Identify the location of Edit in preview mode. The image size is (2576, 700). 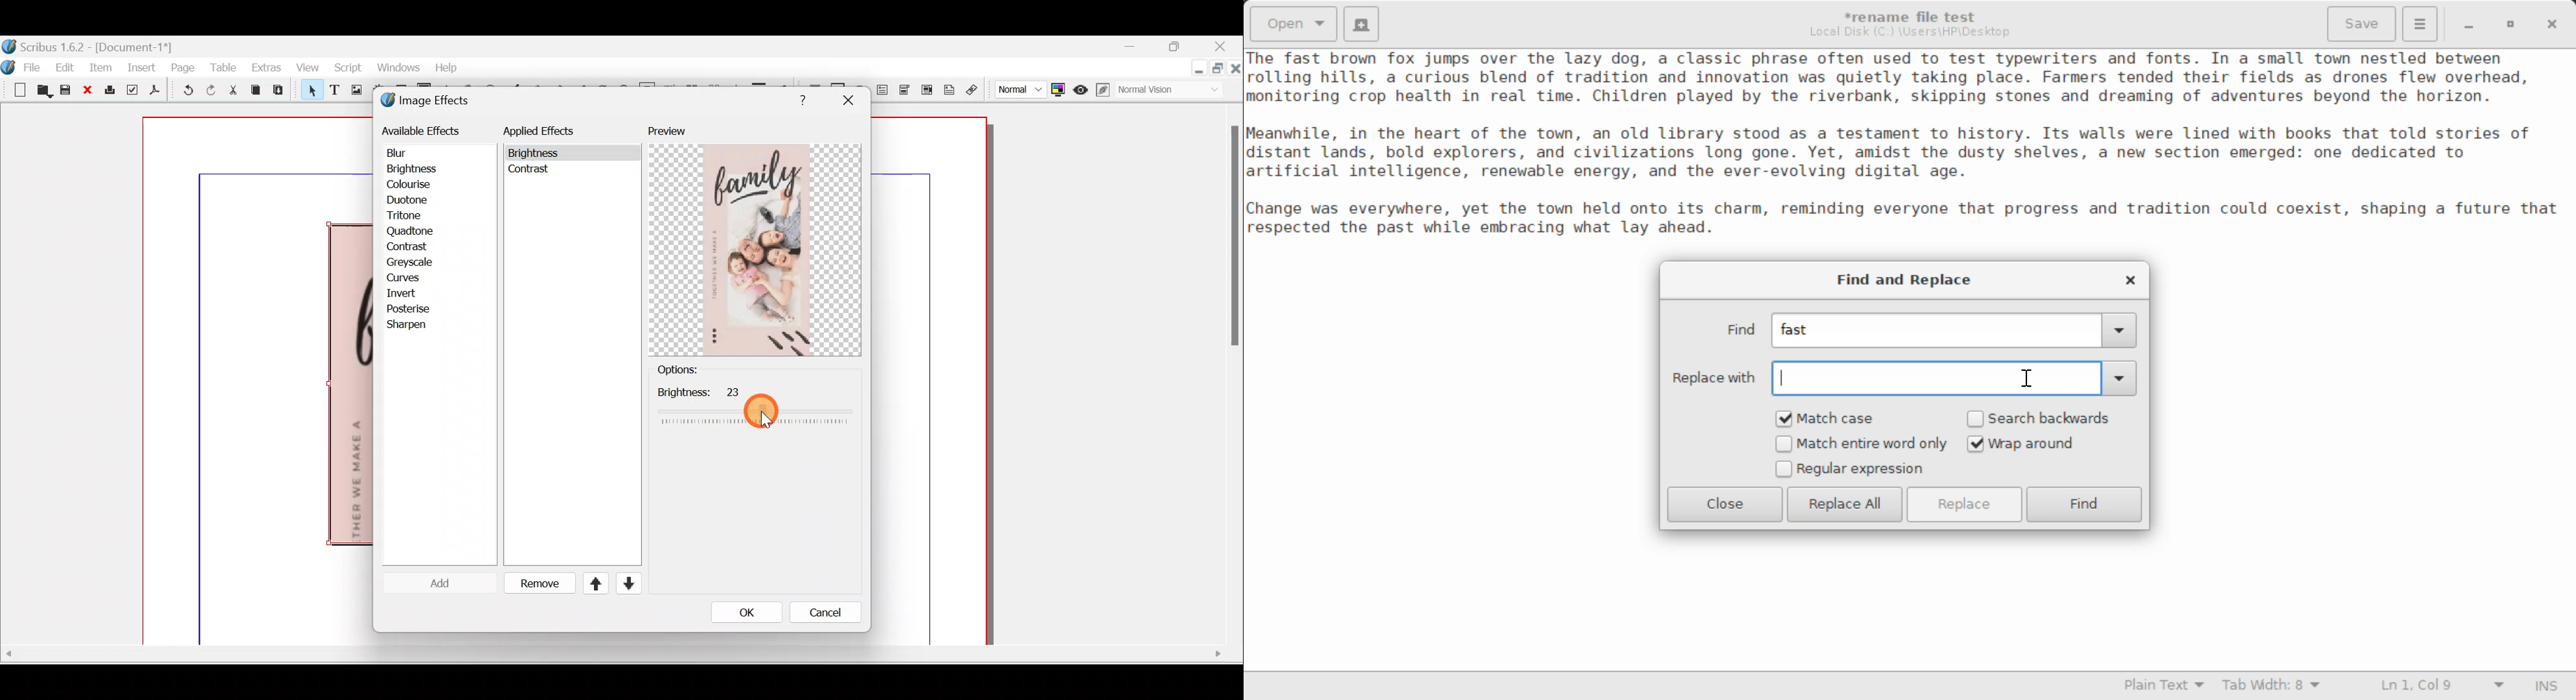
(1104, 90).